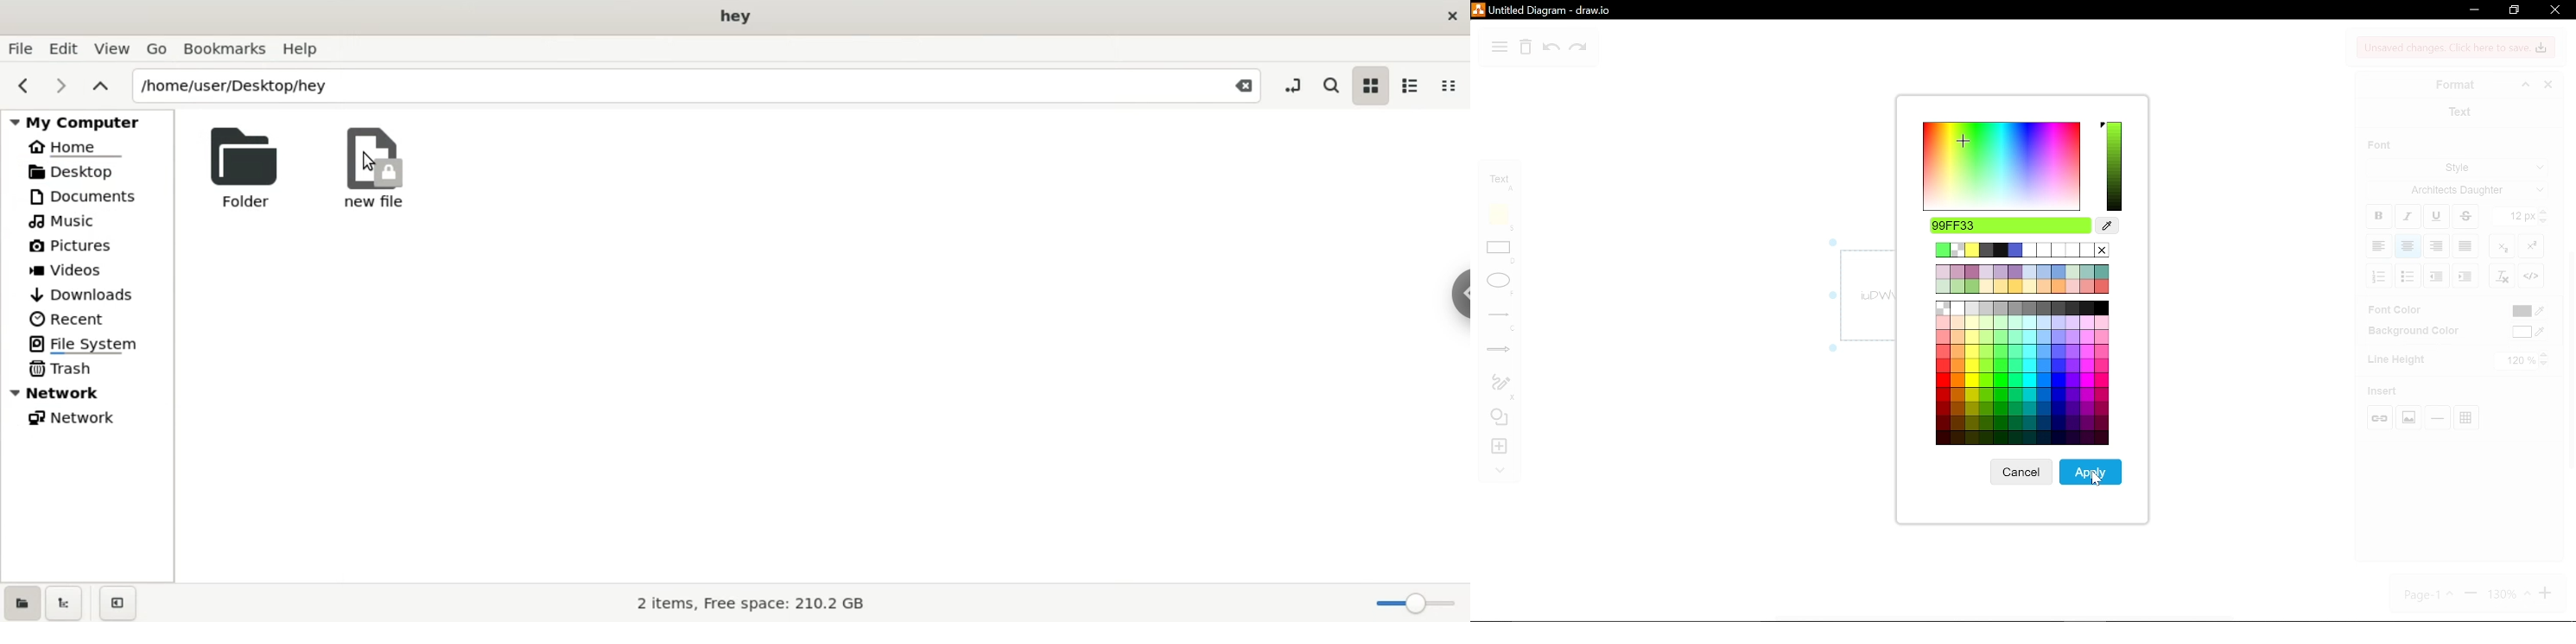  I want to click on ellipse, so click(1495, 282).